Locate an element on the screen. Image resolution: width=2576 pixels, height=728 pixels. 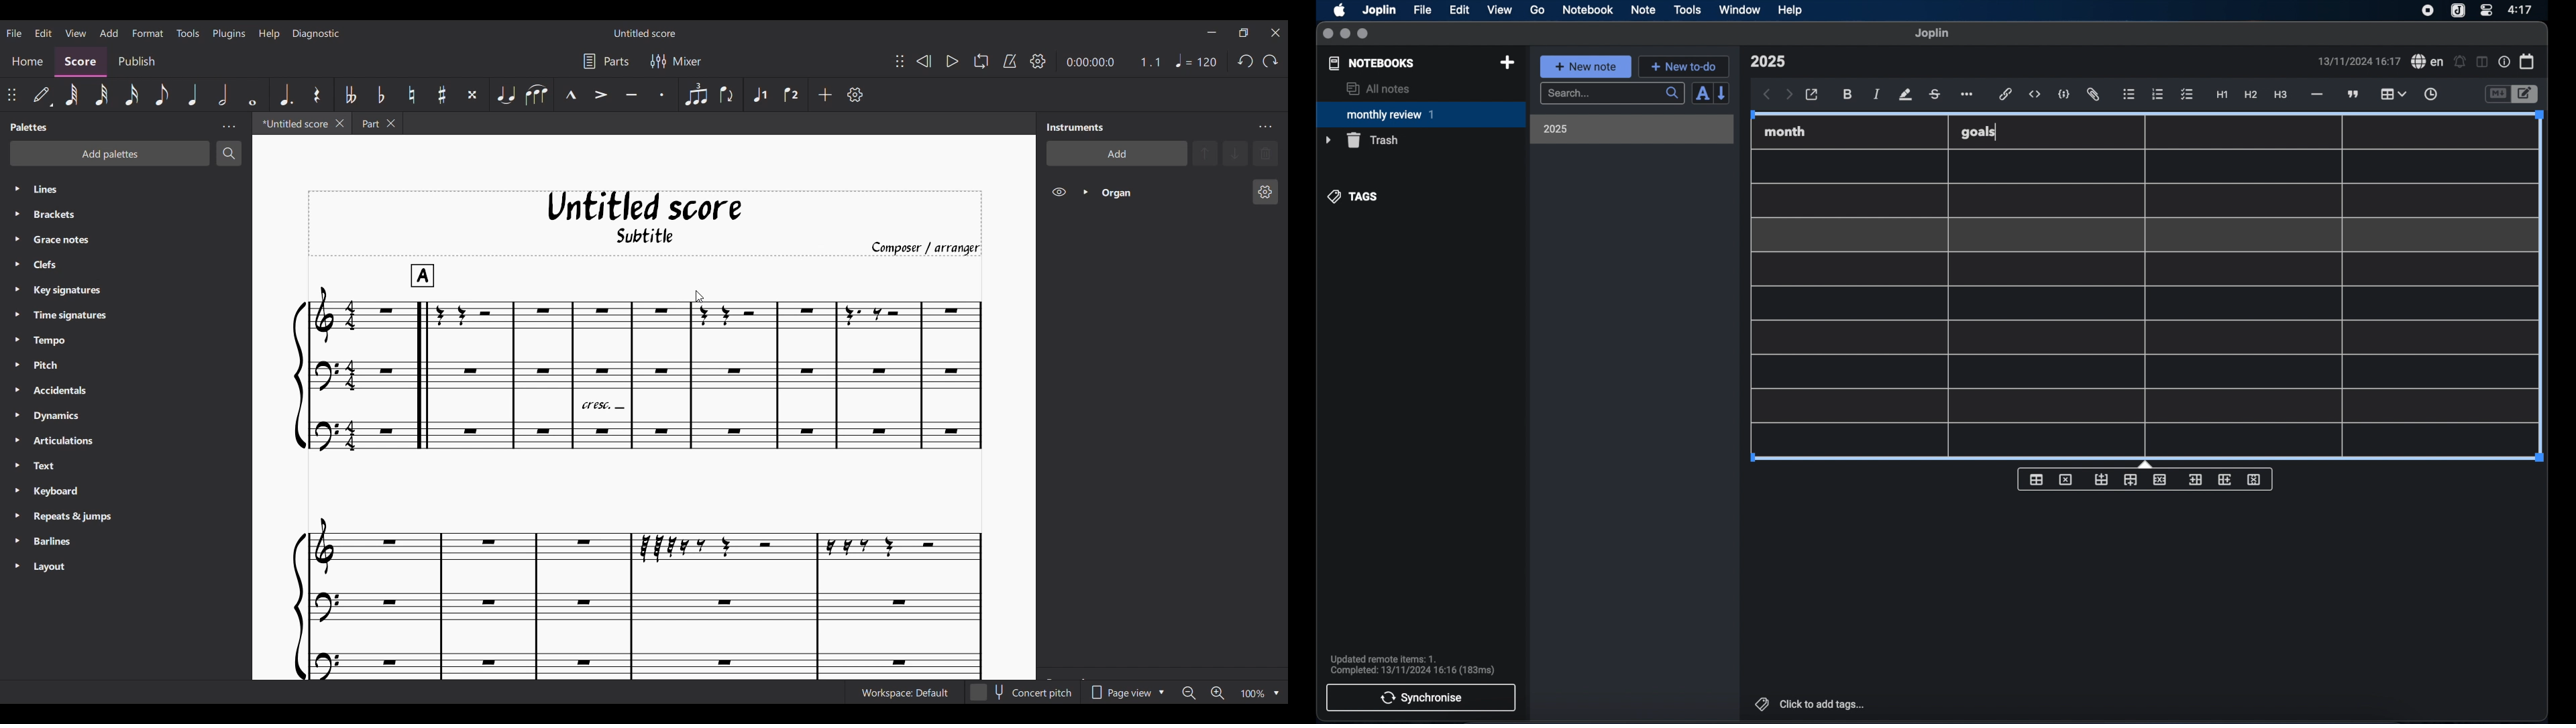
16th note is located at coordinates (131, 95).